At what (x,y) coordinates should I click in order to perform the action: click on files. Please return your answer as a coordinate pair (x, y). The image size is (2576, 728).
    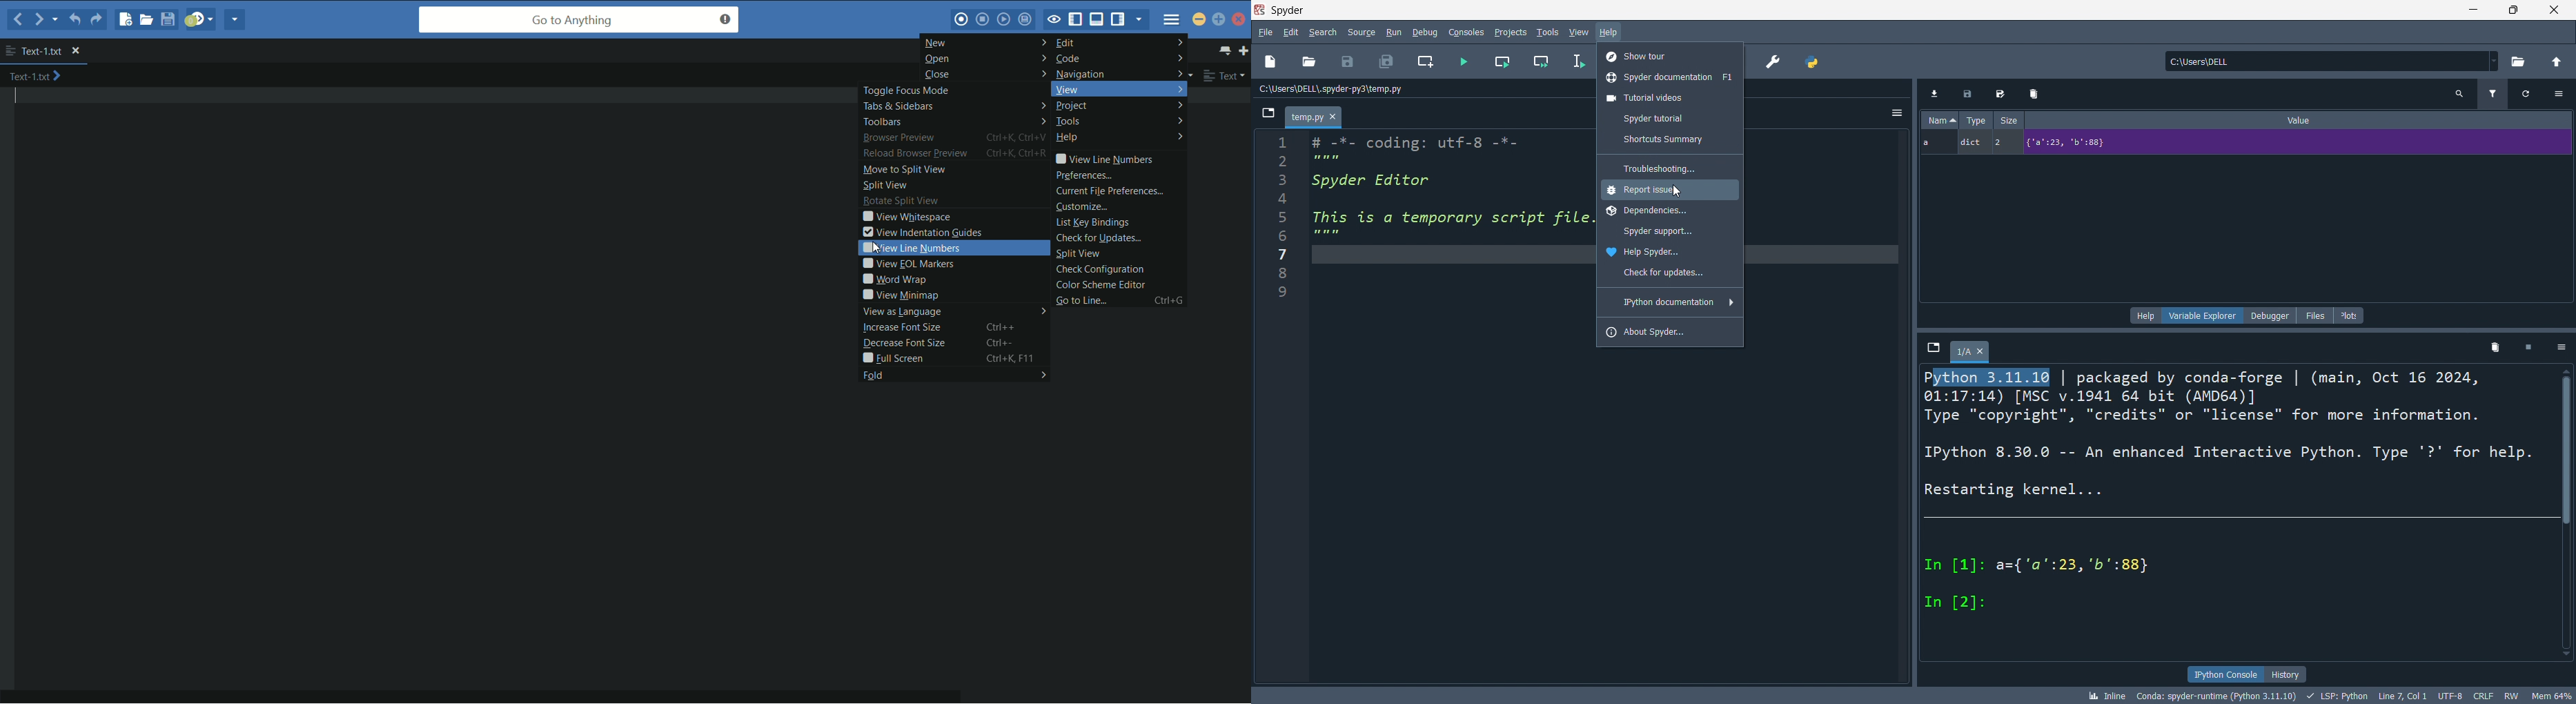
    Looking at the image, I should click on (2317, 315).